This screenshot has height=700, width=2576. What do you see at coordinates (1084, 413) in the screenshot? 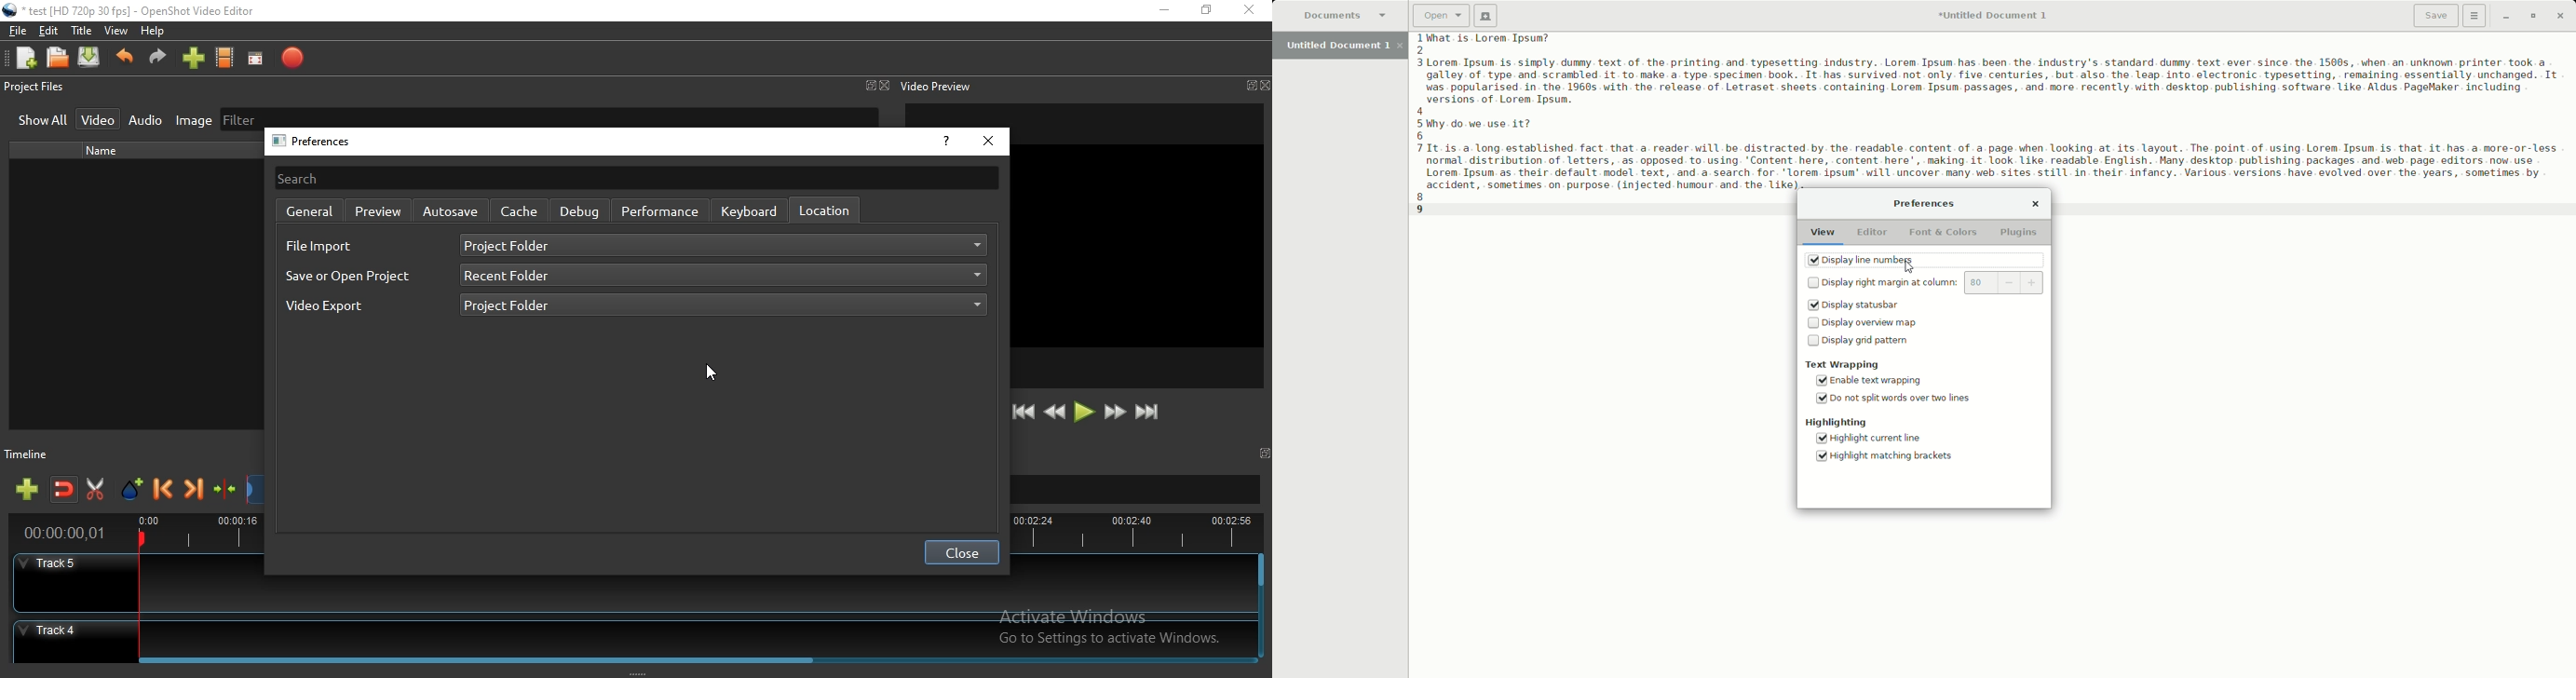
I see `Play` at bounding box center [1084, 413].